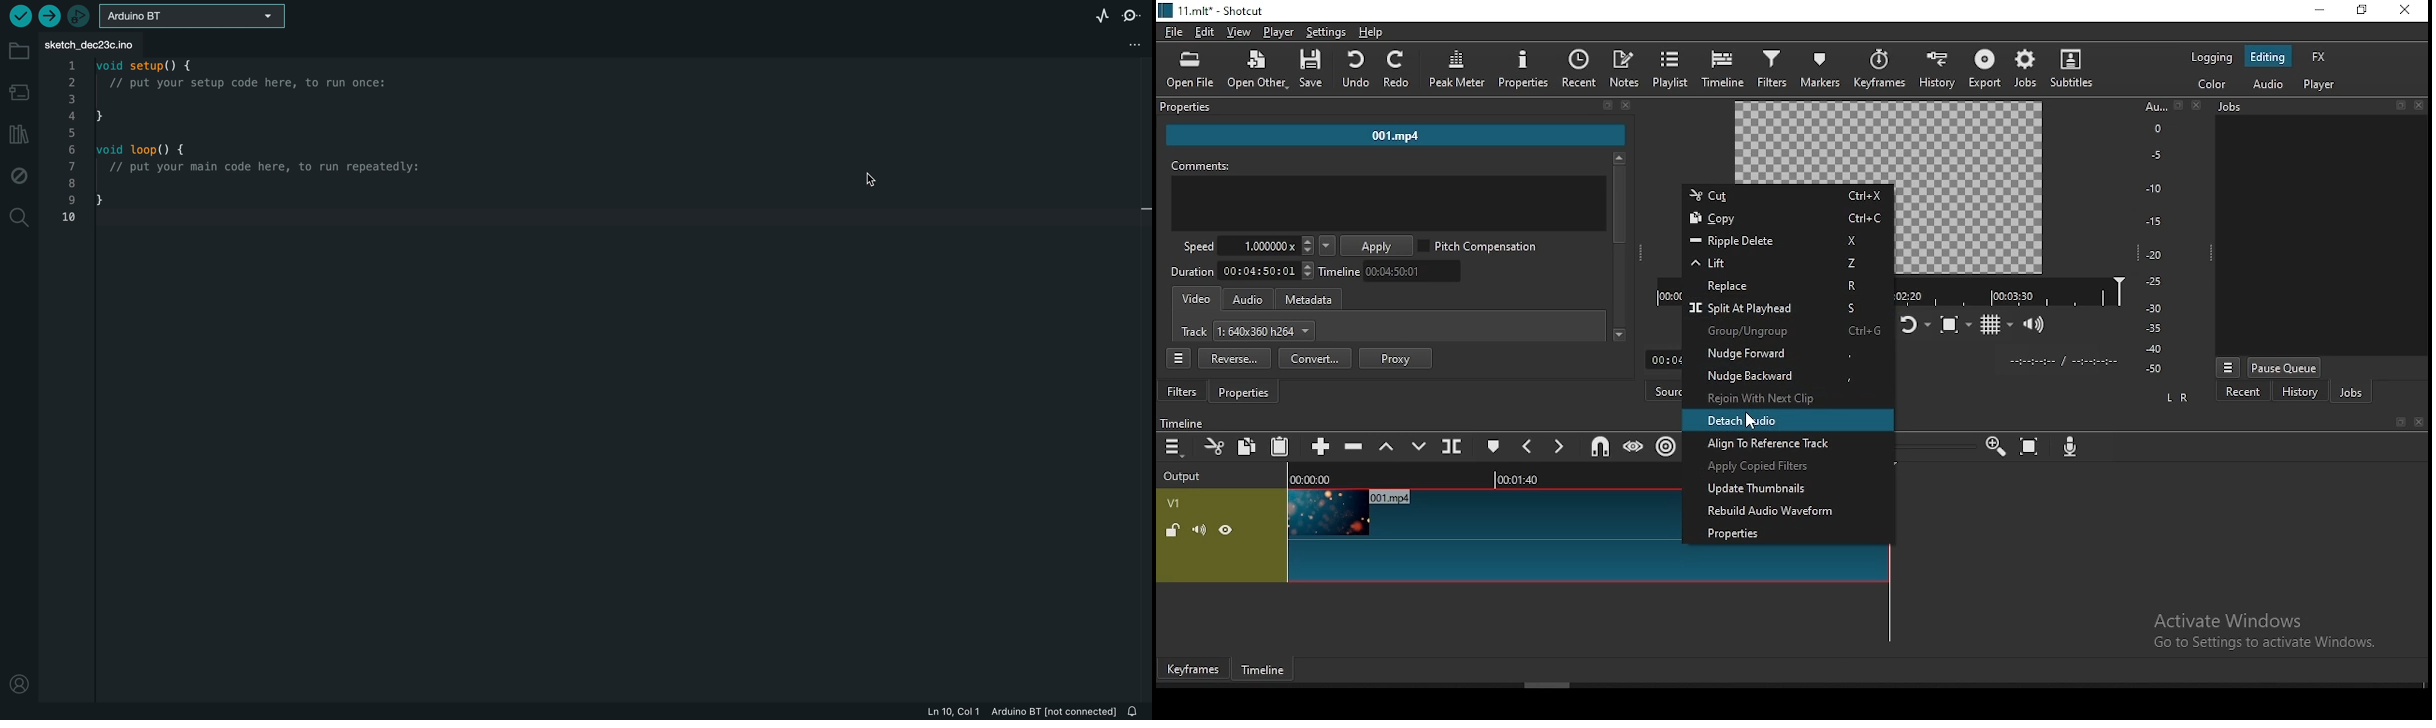  What do you see at coordinates (1278, 32) in the screenshot?
I see `player` at bounding box center [1278, 32].